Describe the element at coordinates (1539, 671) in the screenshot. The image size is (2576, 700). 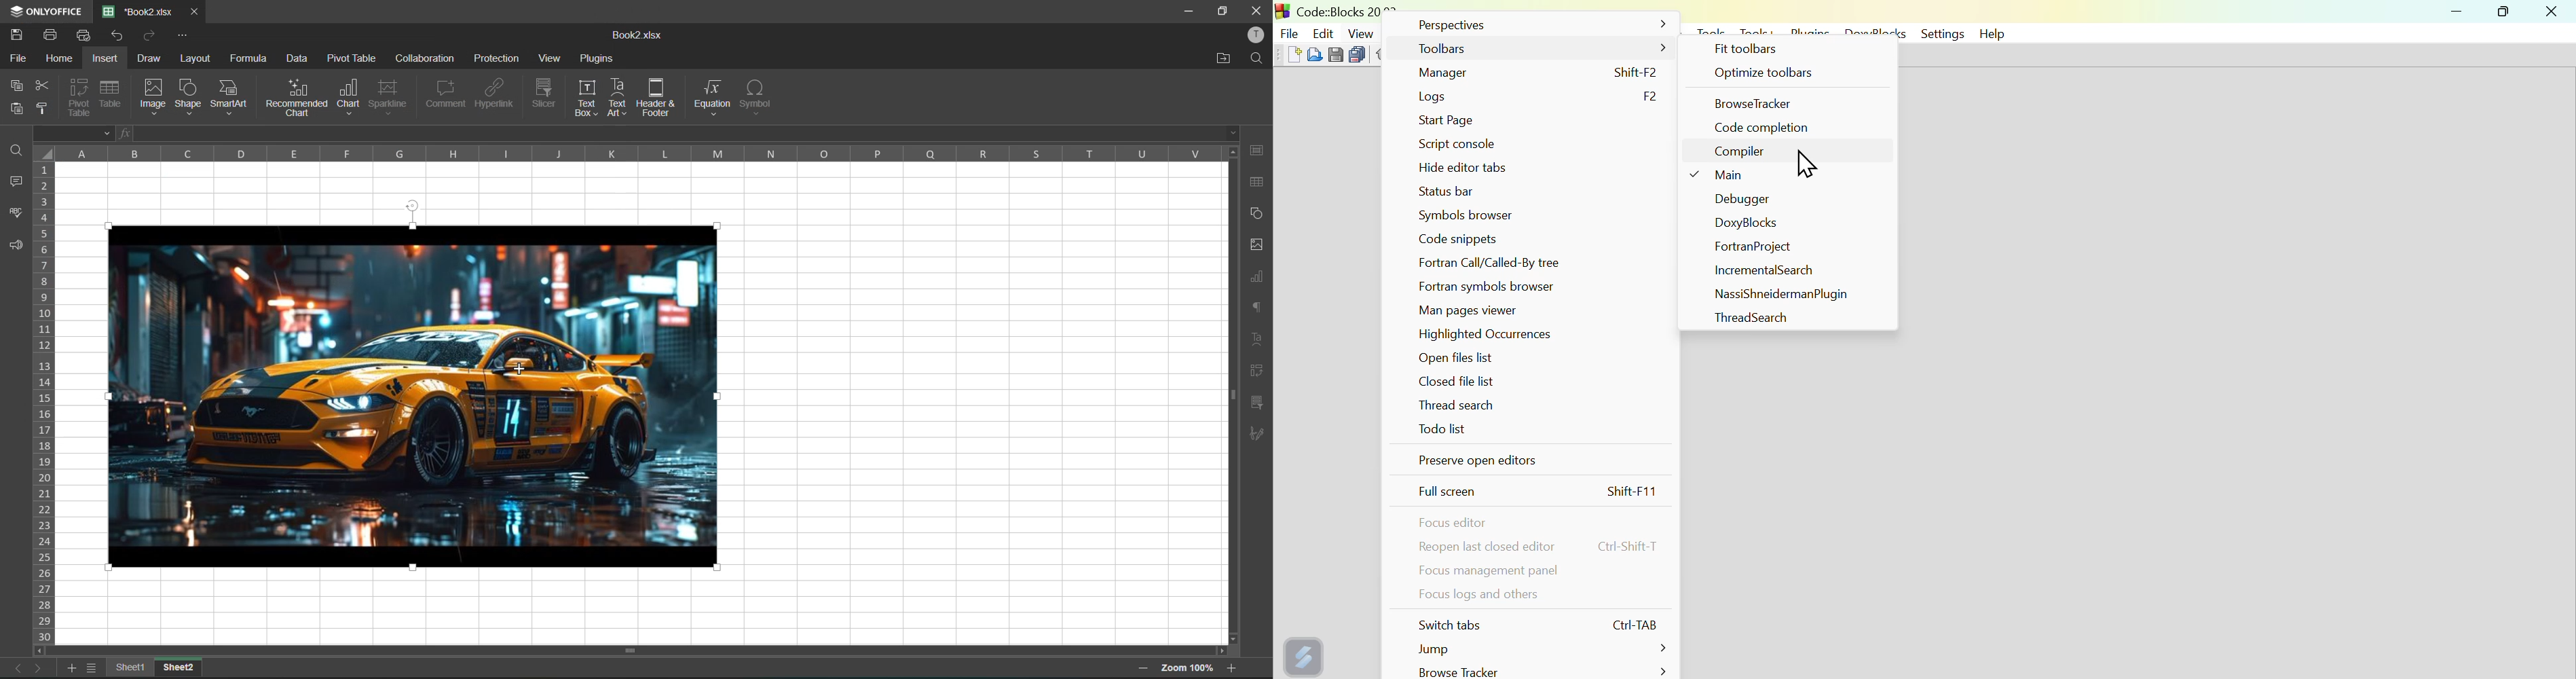
I see `Browse tracker` at that location.